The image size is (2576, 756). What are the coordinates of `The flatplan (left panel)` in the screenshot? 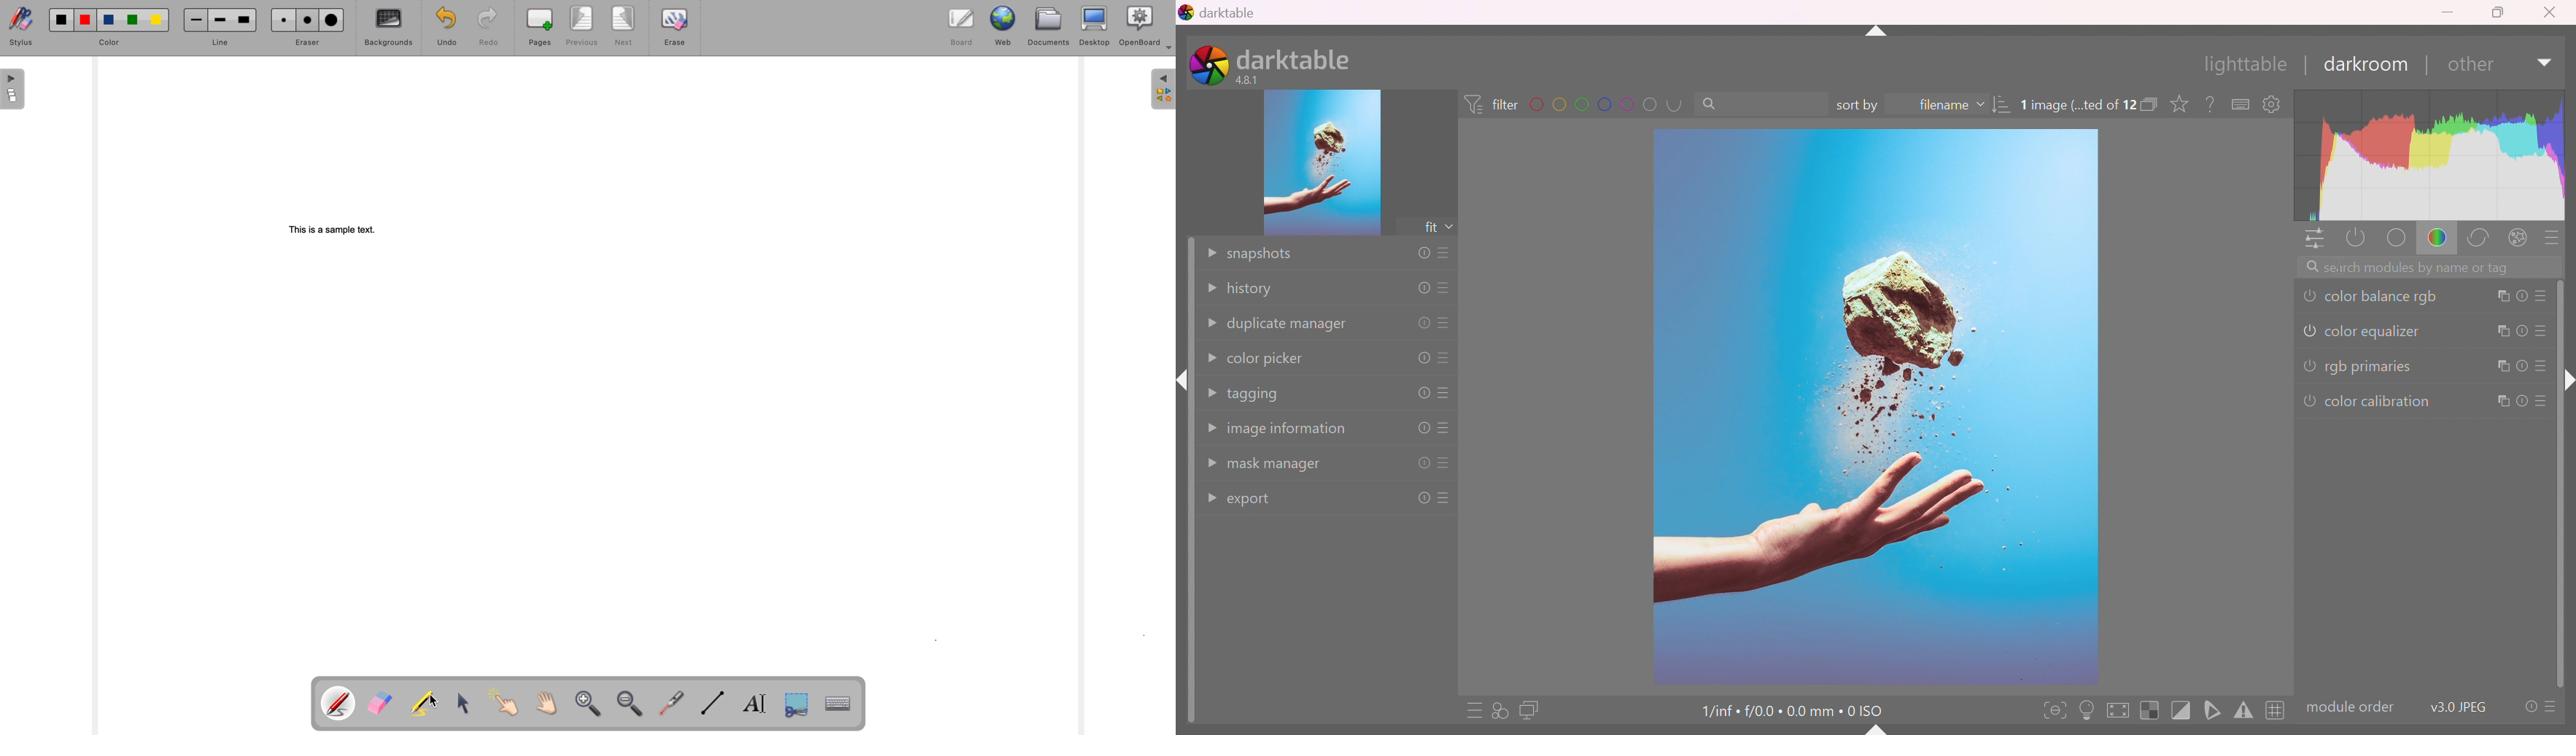 It's located at (13, 90).